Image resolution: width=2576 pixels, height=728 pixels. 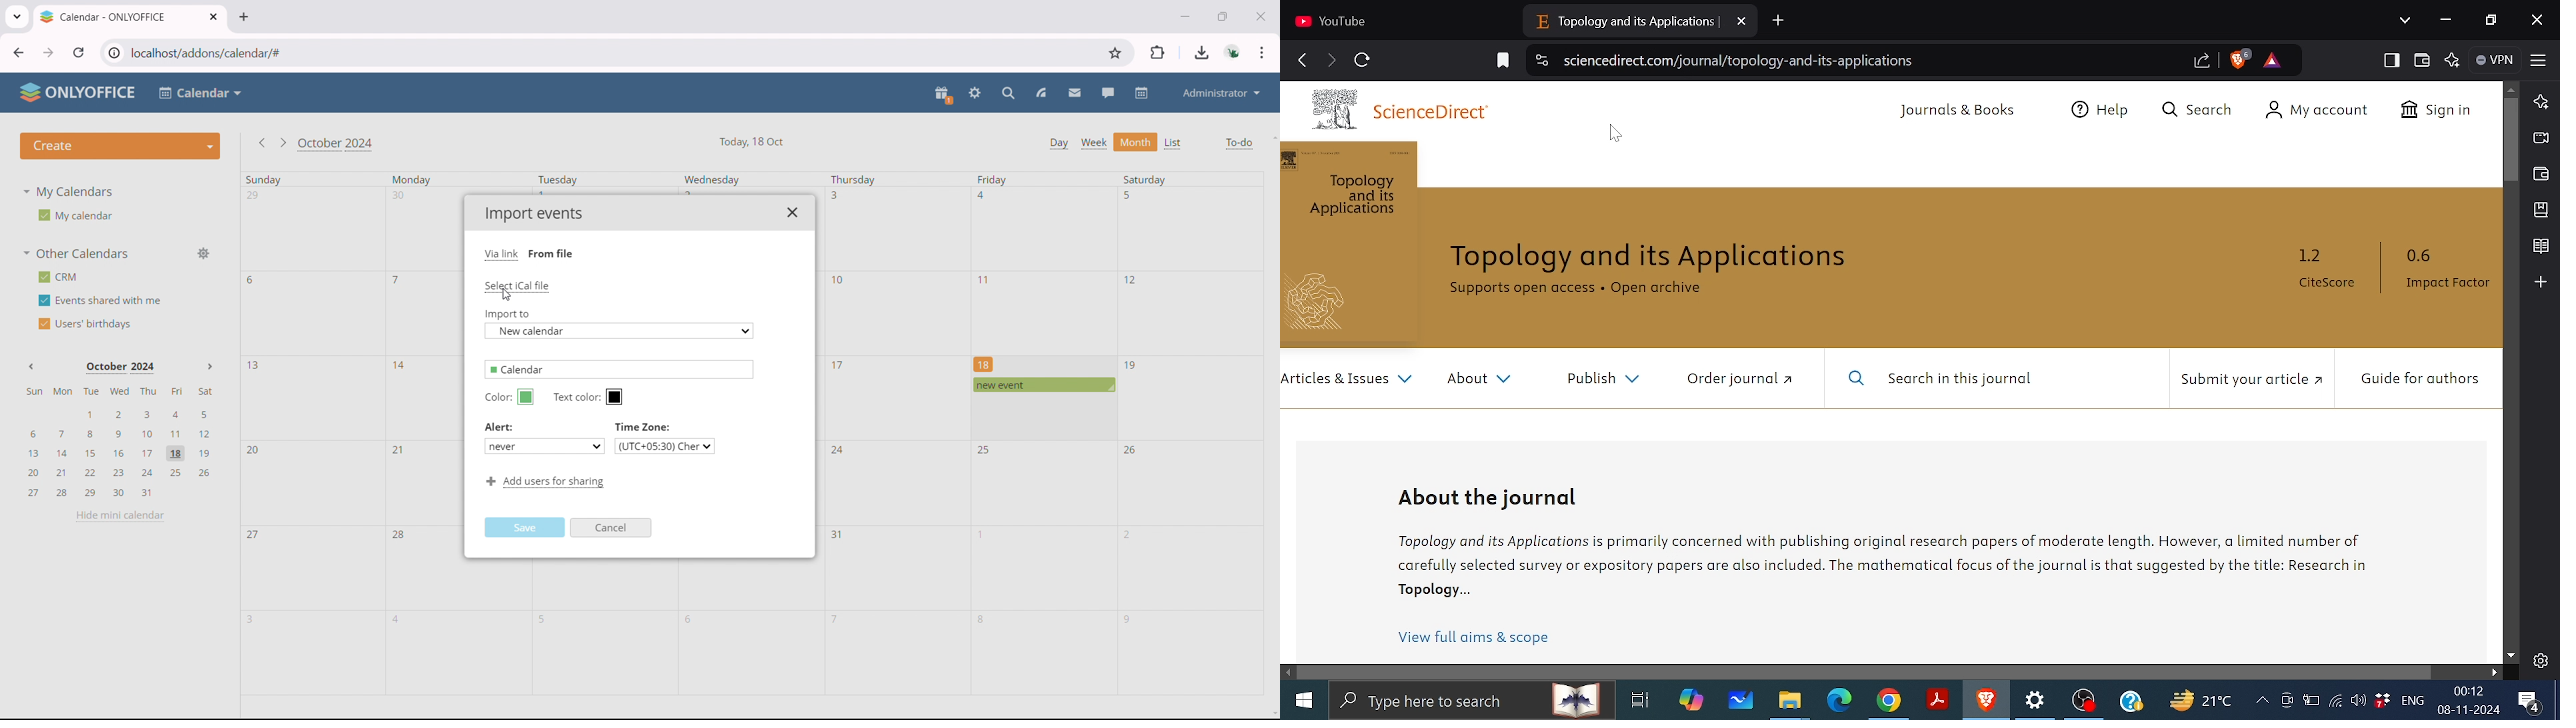 What do you see at coordinates (986, 450) in the screenshot?
I see `25` at bounding box center [986, 450].